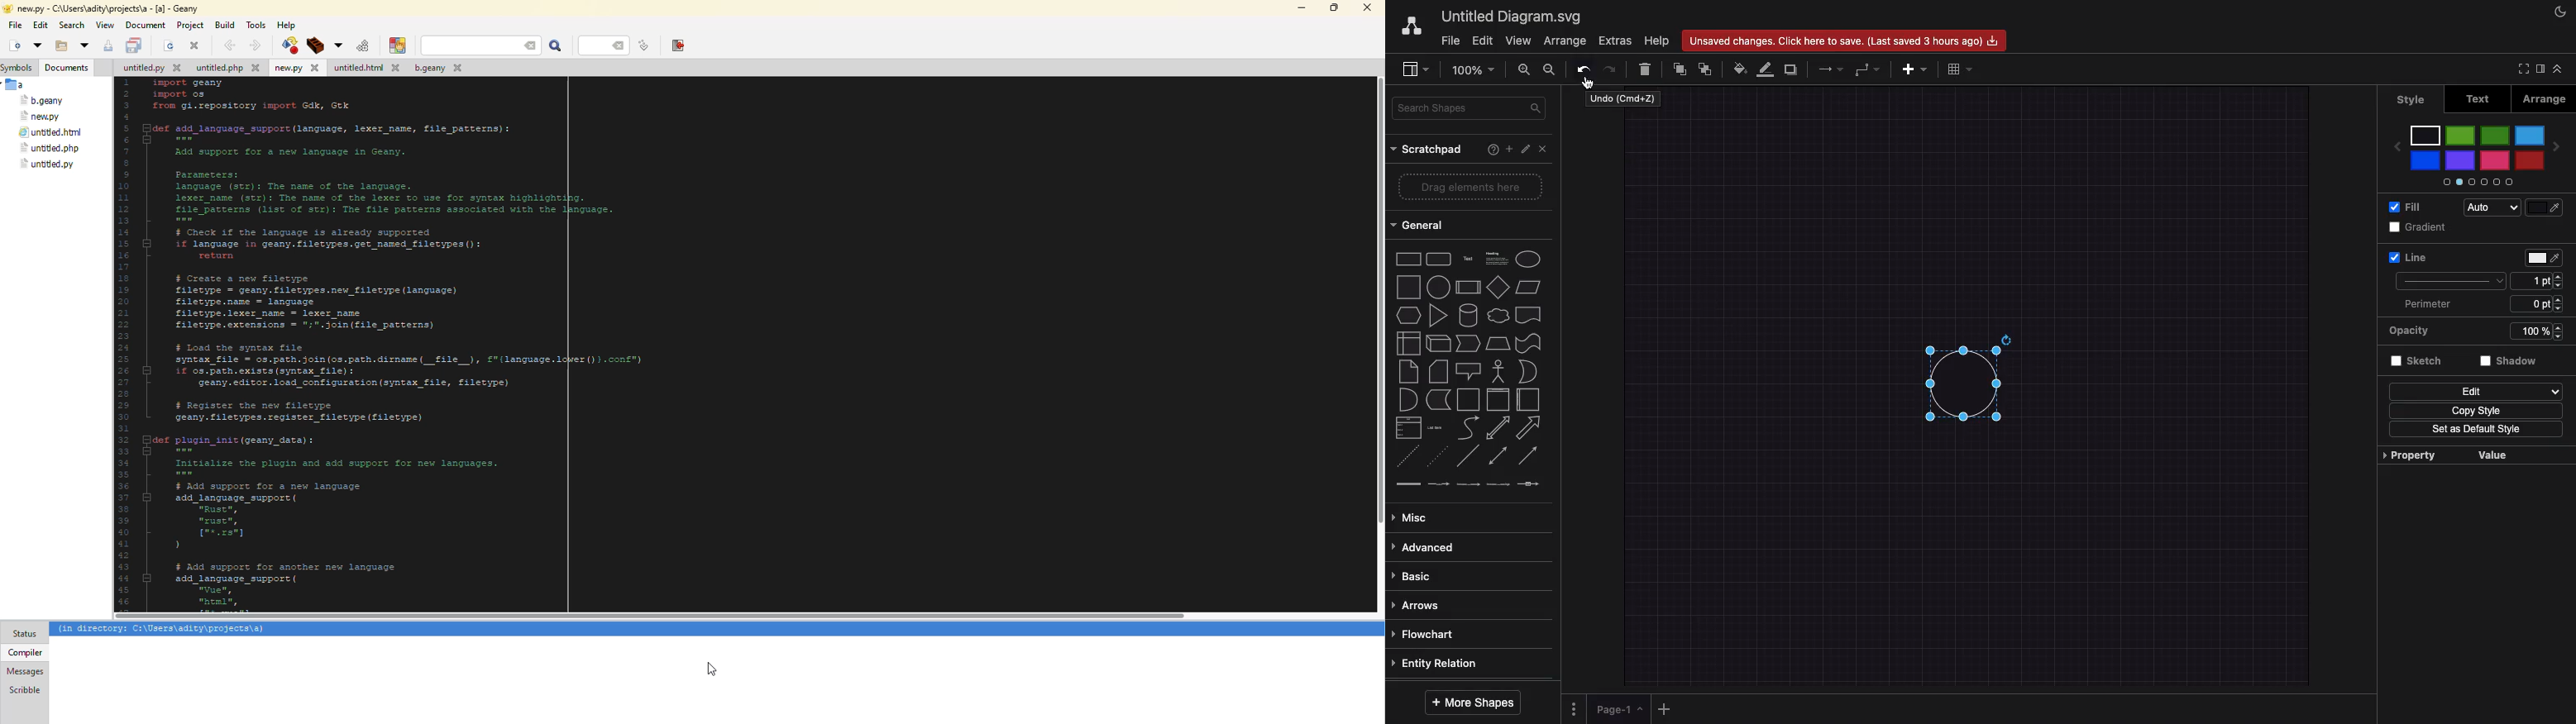  Describe the element at coordinates (1472, 109) in the screenshot. I see `Search shapes` at that location.